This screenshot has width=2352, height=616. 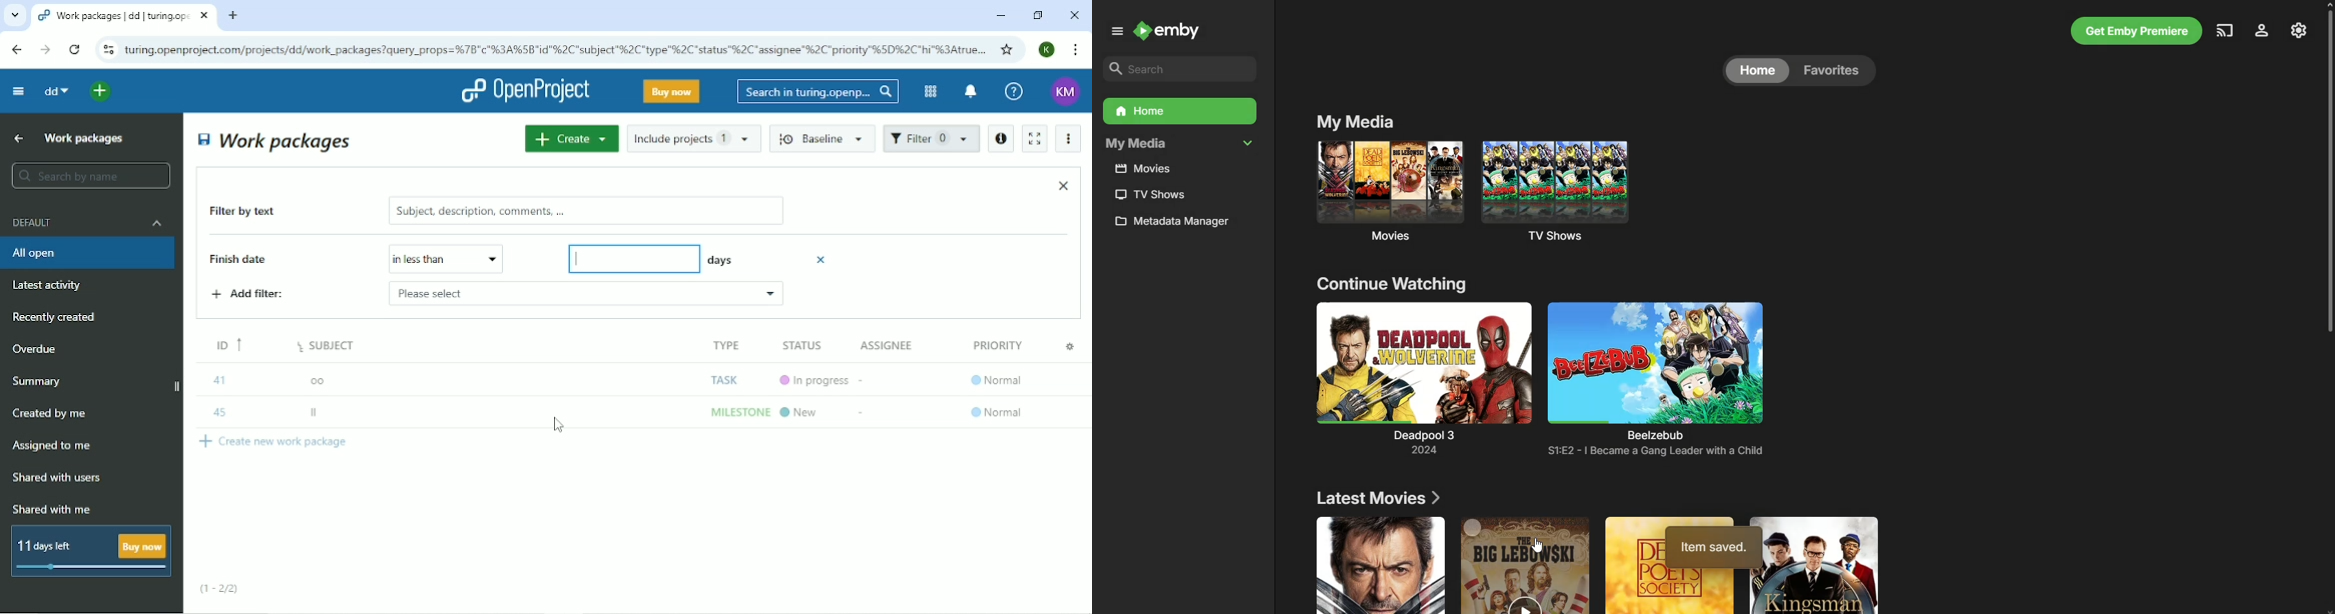 What do you see at coordinates (16, 139) in the screenshot?
I see `Up` at bounding box center [16, 139].